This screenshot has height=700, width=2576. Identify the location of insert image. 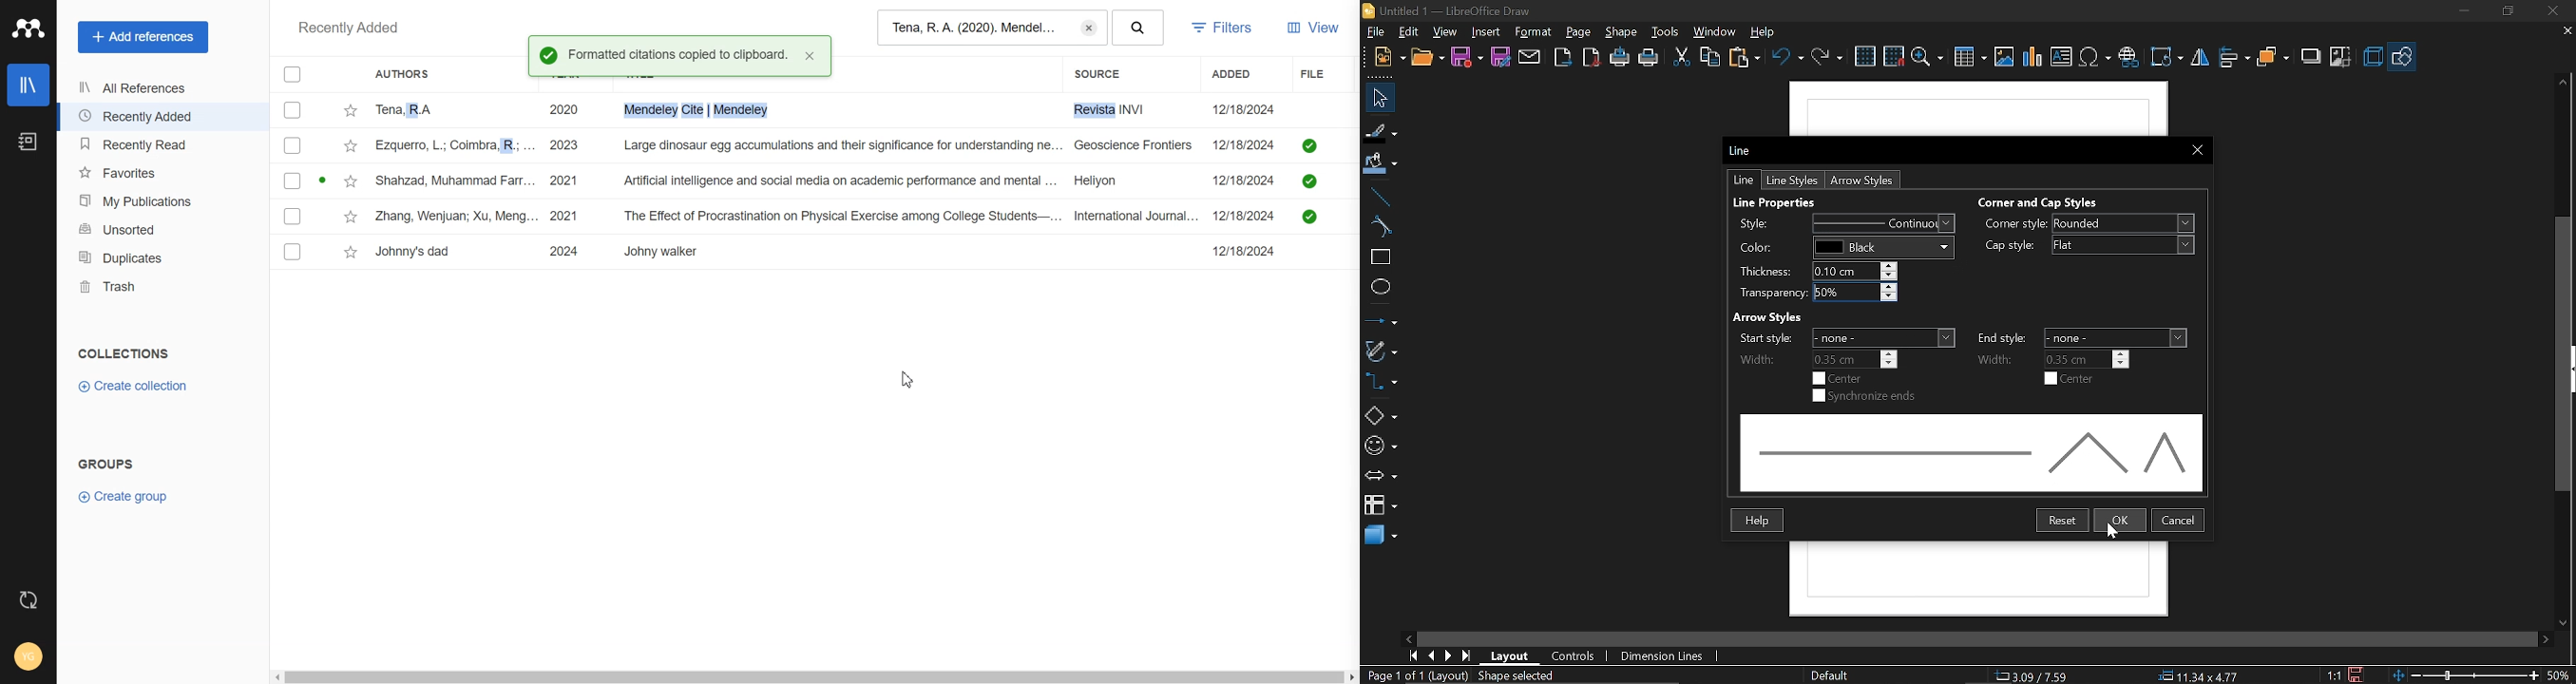
(2003, 55).